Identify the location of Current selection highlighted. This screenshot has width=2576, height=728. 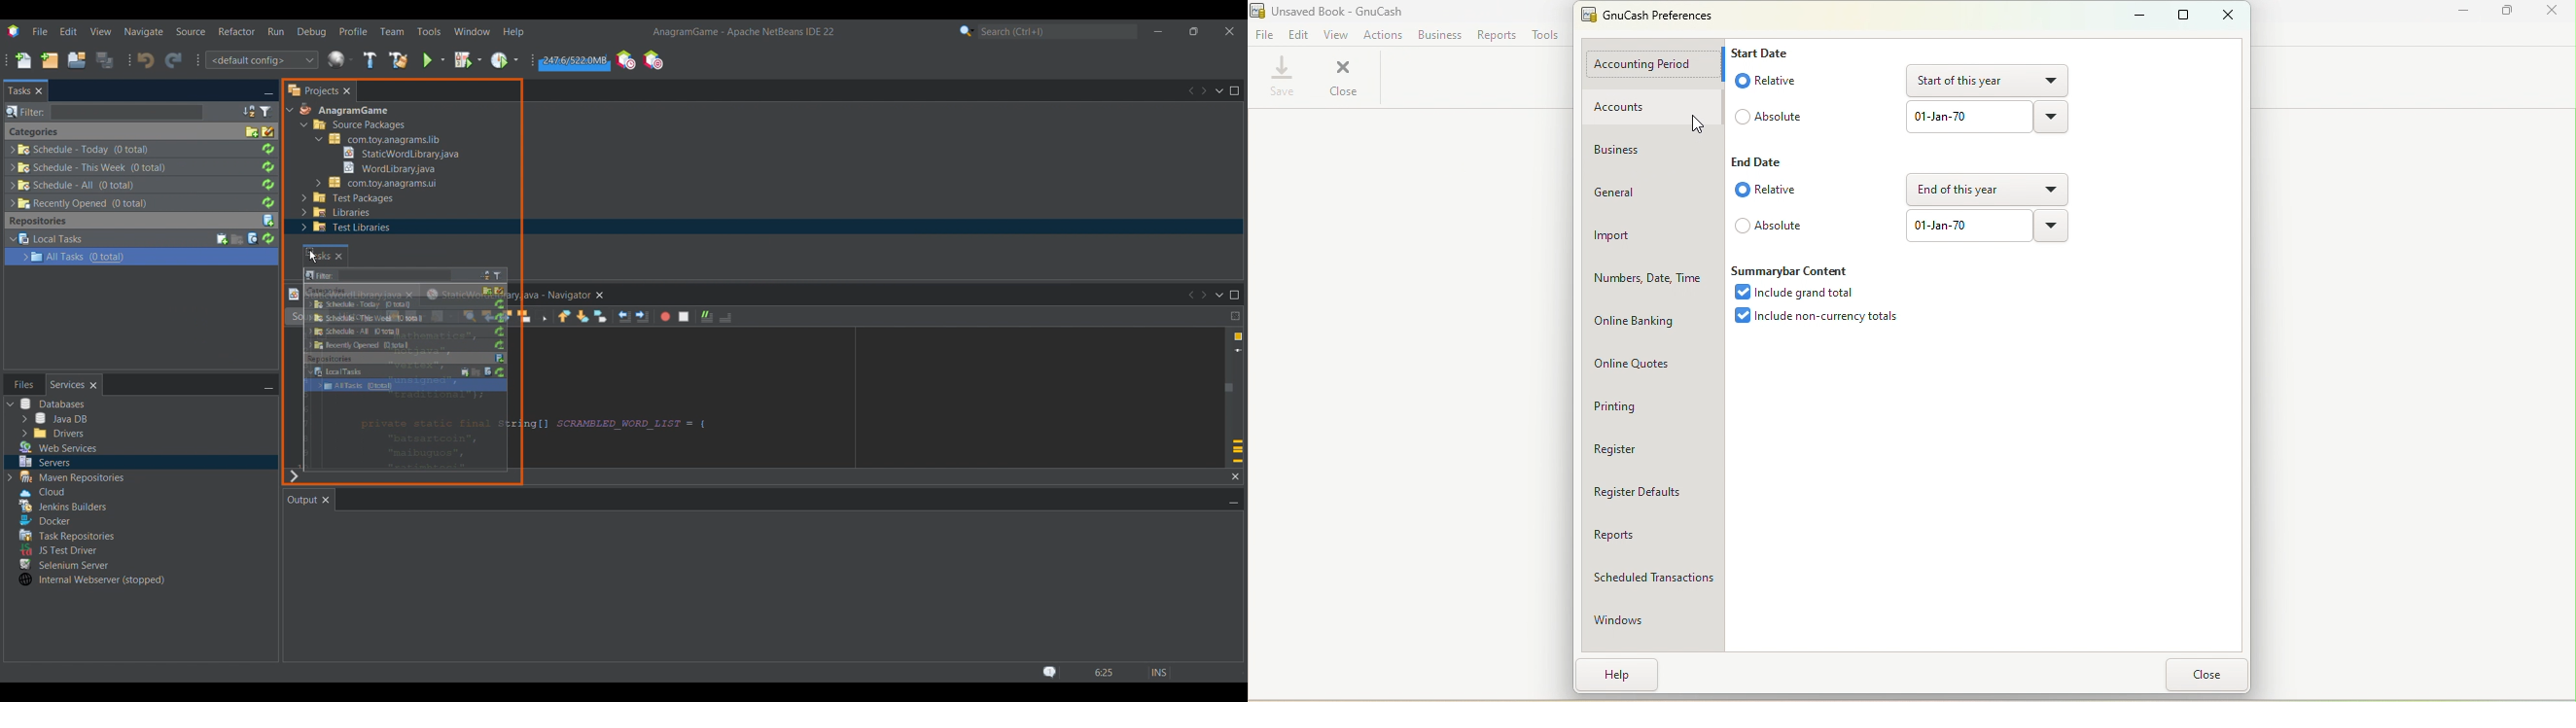
(202, 256).